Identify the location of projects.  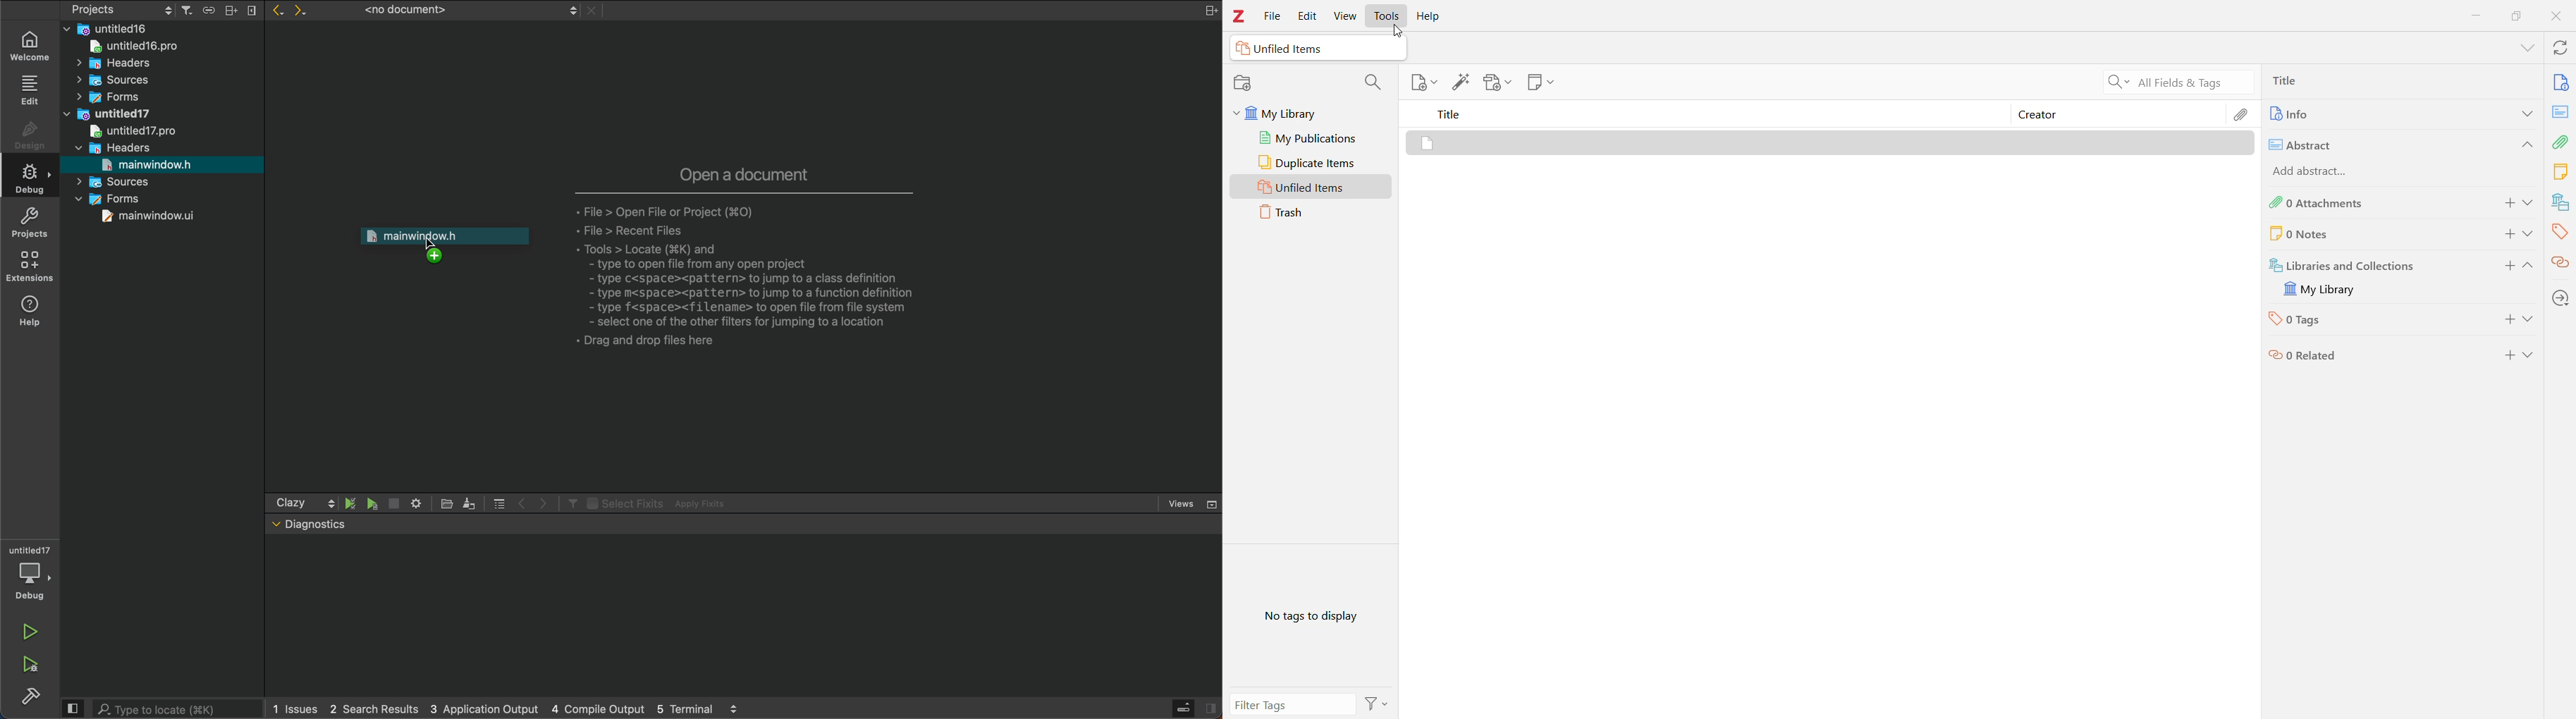
(35, 223).